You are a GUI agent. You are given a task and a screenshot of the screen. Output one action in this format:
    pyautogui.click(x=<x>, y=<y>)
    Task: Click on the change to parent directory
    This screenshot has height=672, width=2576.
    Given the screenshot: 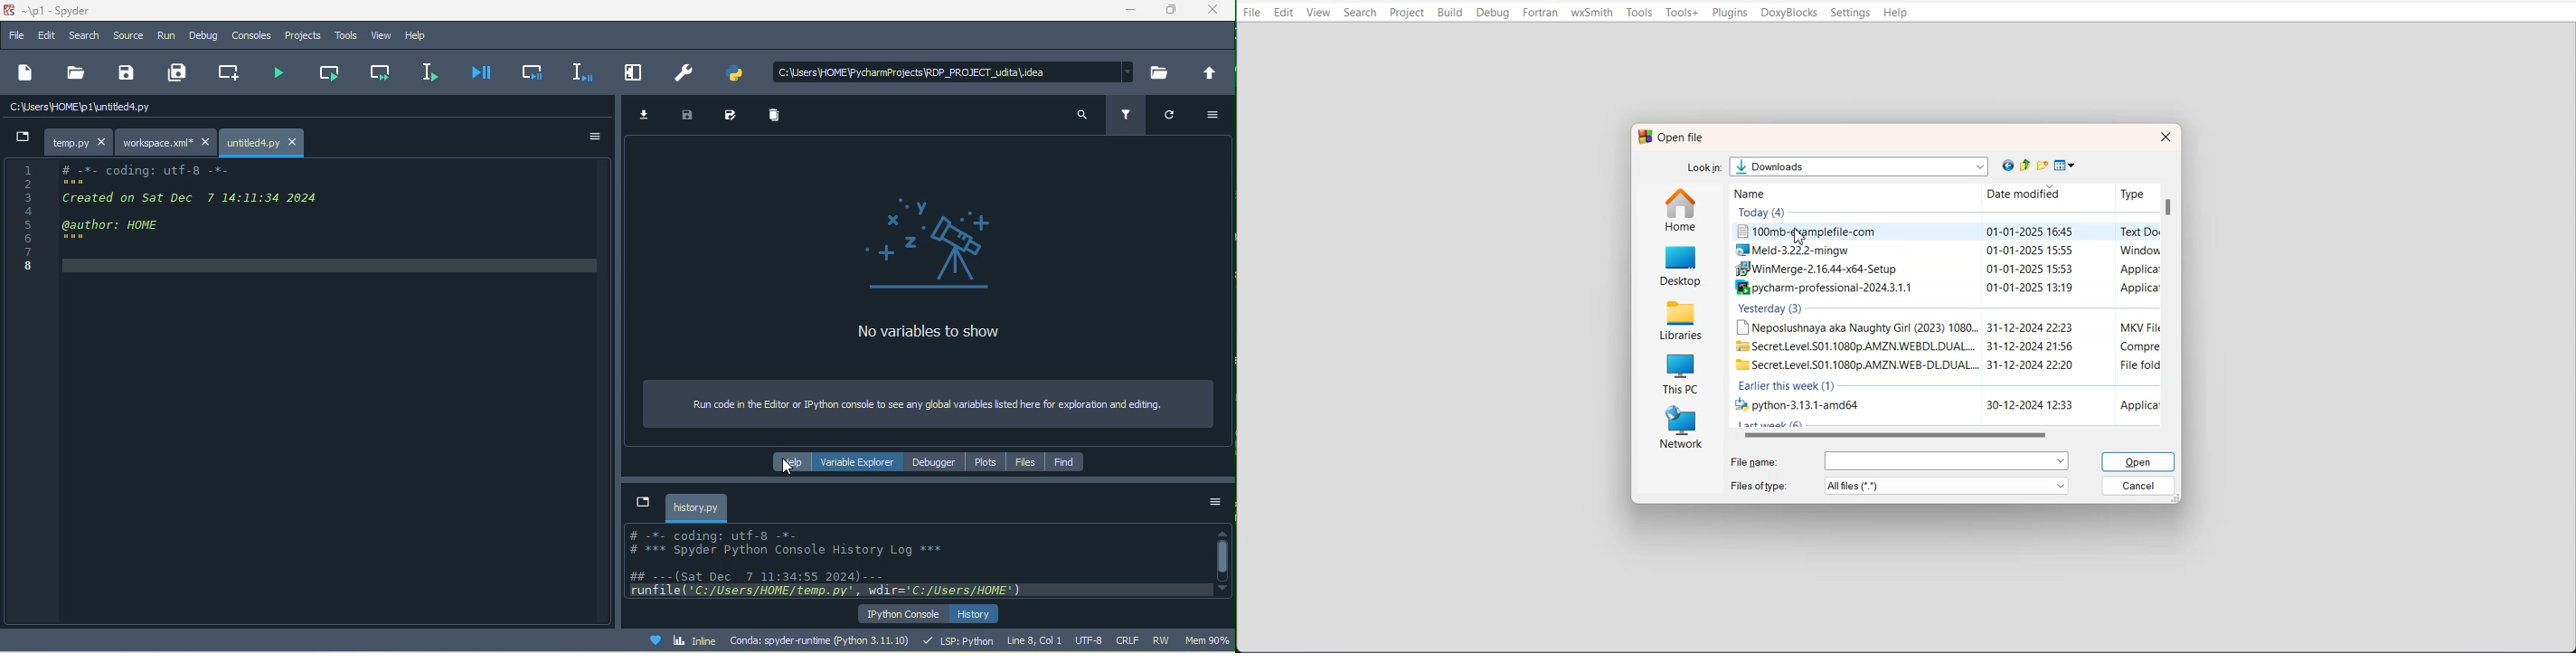 What is the action you would take?
    pyautogui.click(x=1206, y=73)
    